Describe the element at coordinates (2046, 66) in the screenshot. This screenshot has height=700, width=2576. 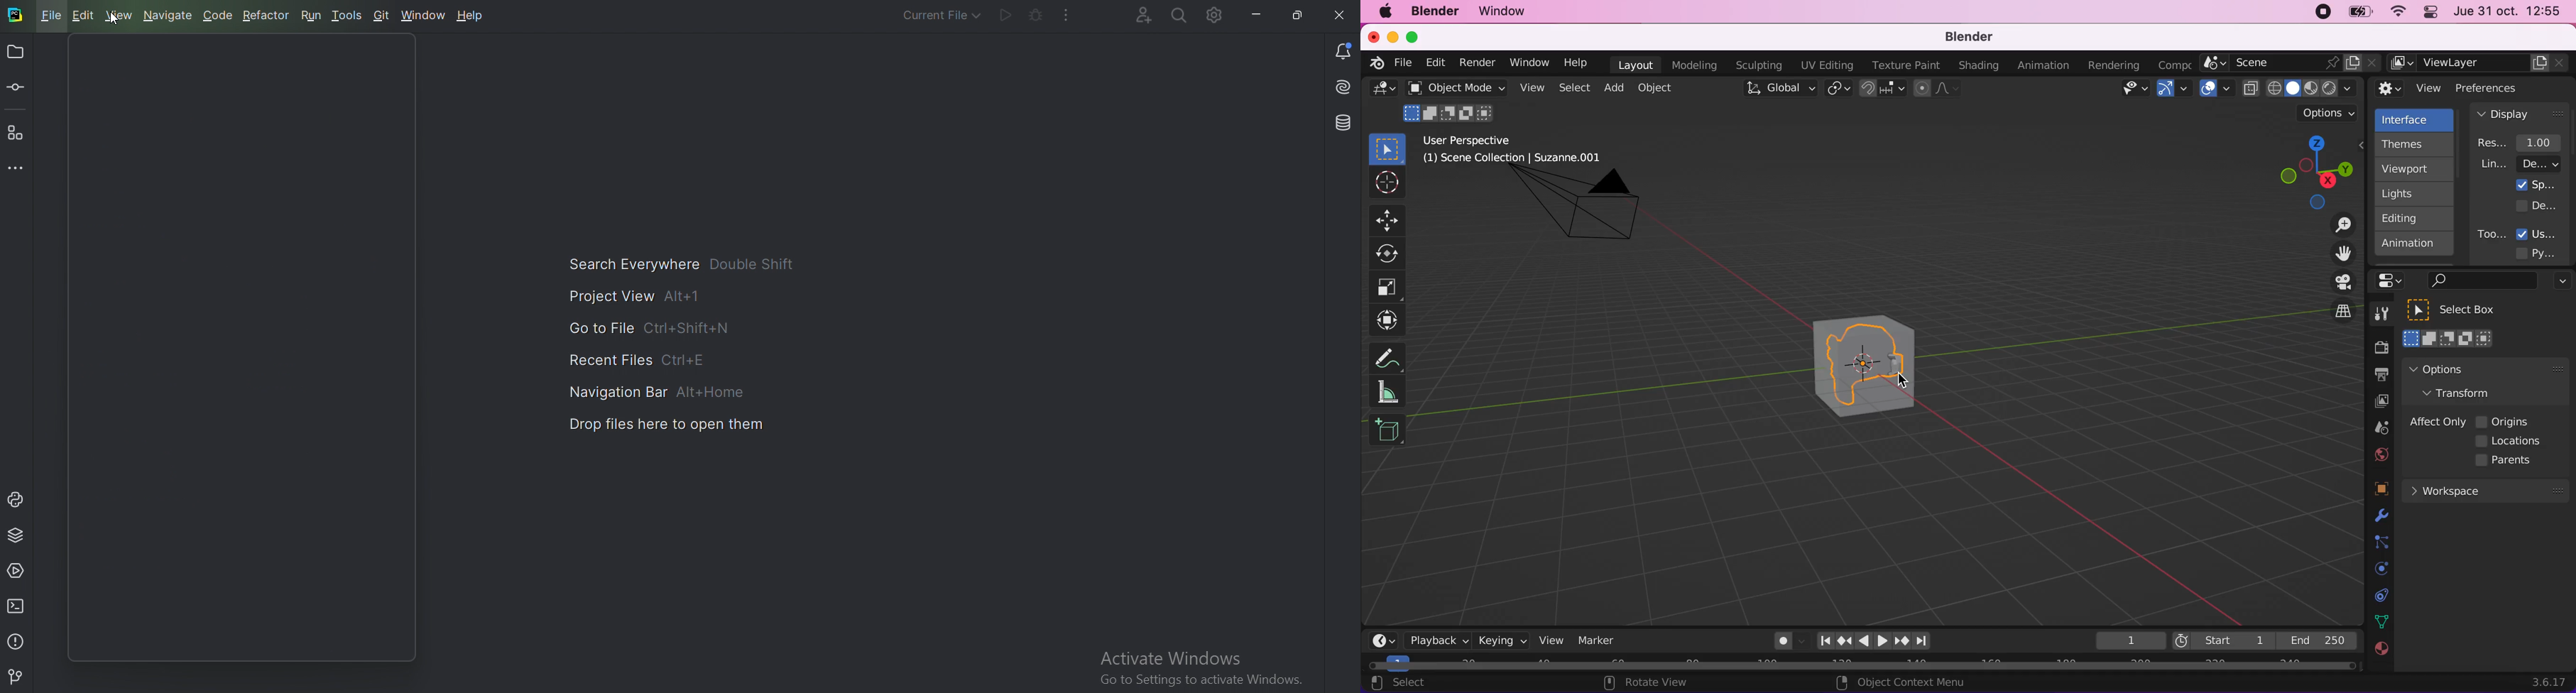
I see `animation` at that location.